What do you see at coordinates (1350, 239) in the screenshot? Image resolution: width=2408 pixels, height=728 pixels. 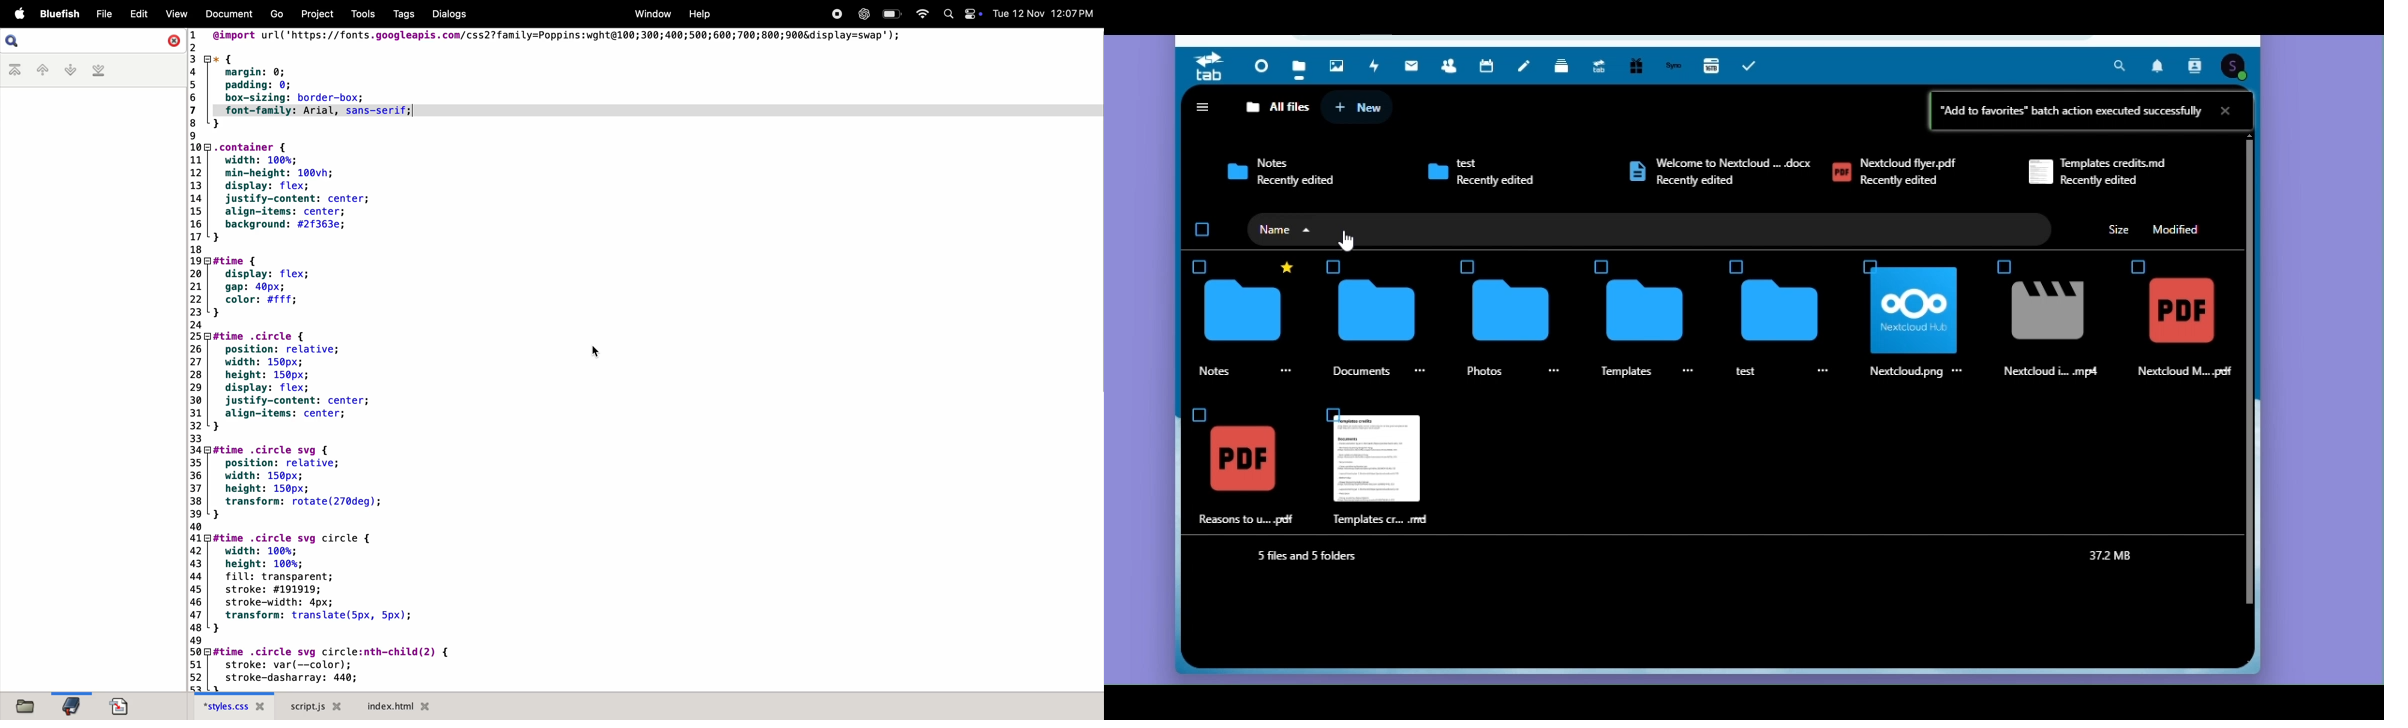 I see `Mouse cursor` at bounding box center [1350, 239].